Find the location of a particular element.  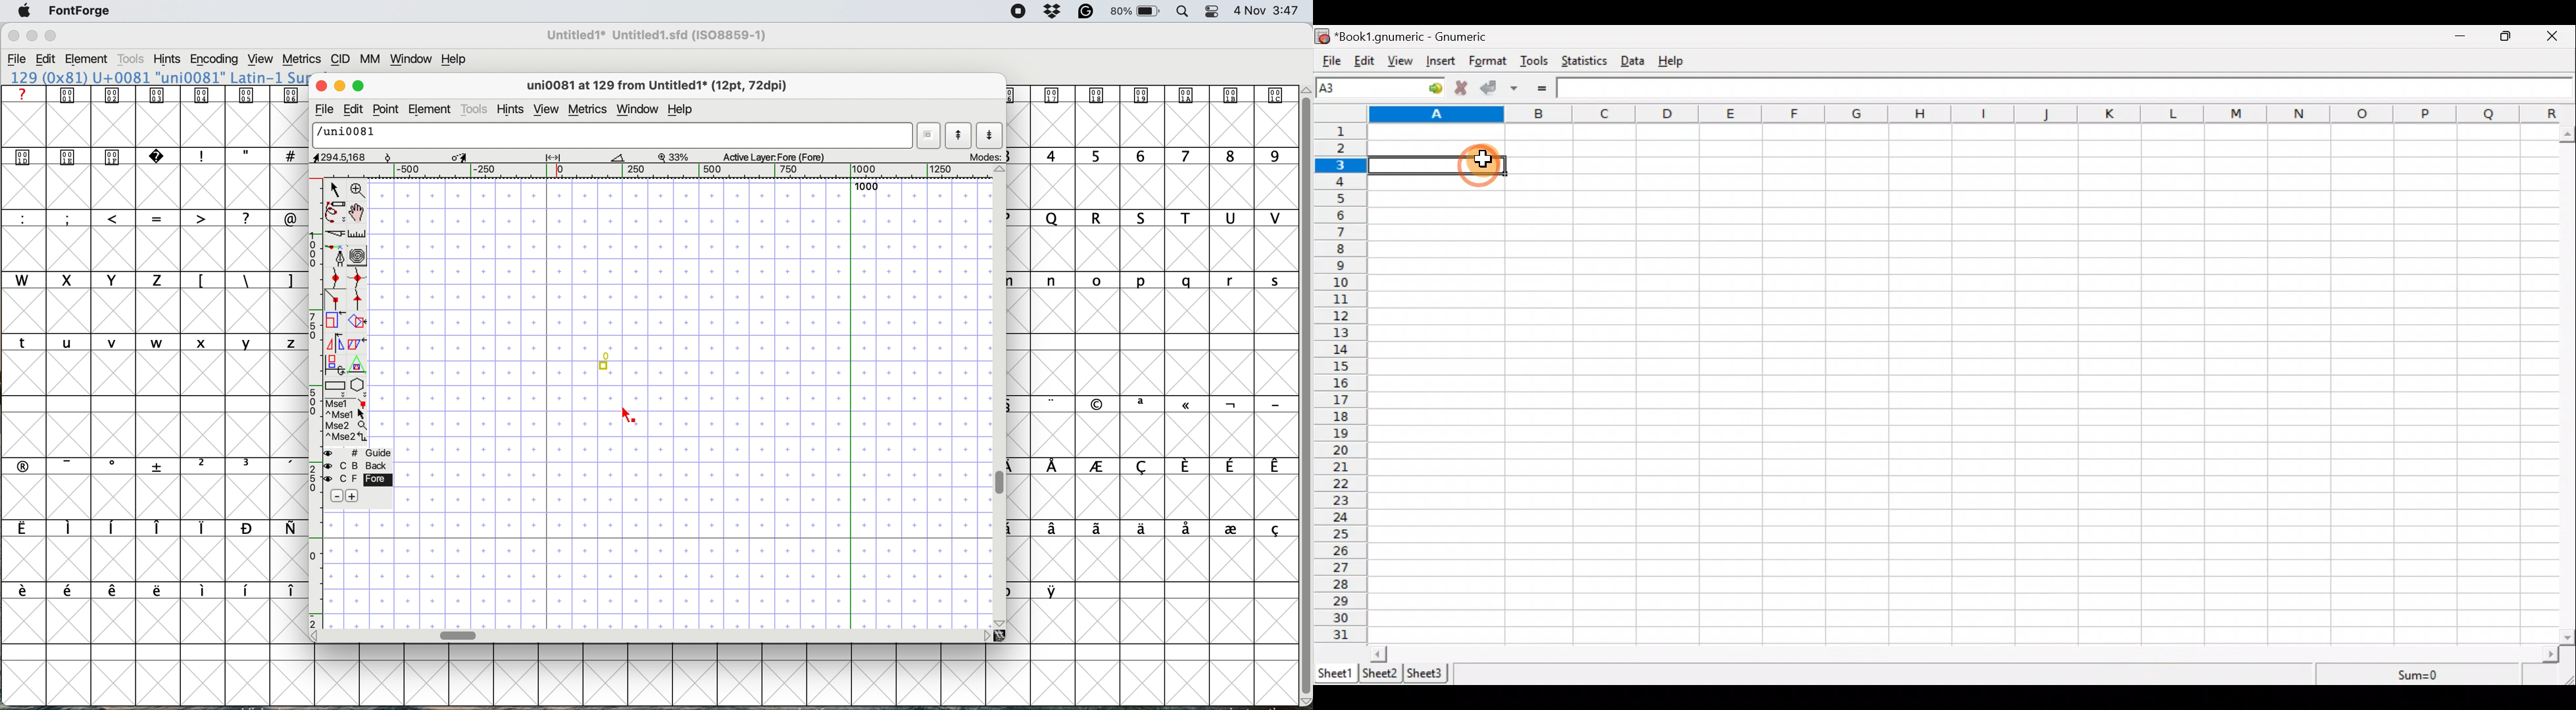

MM is located at coordinates (370, 60).